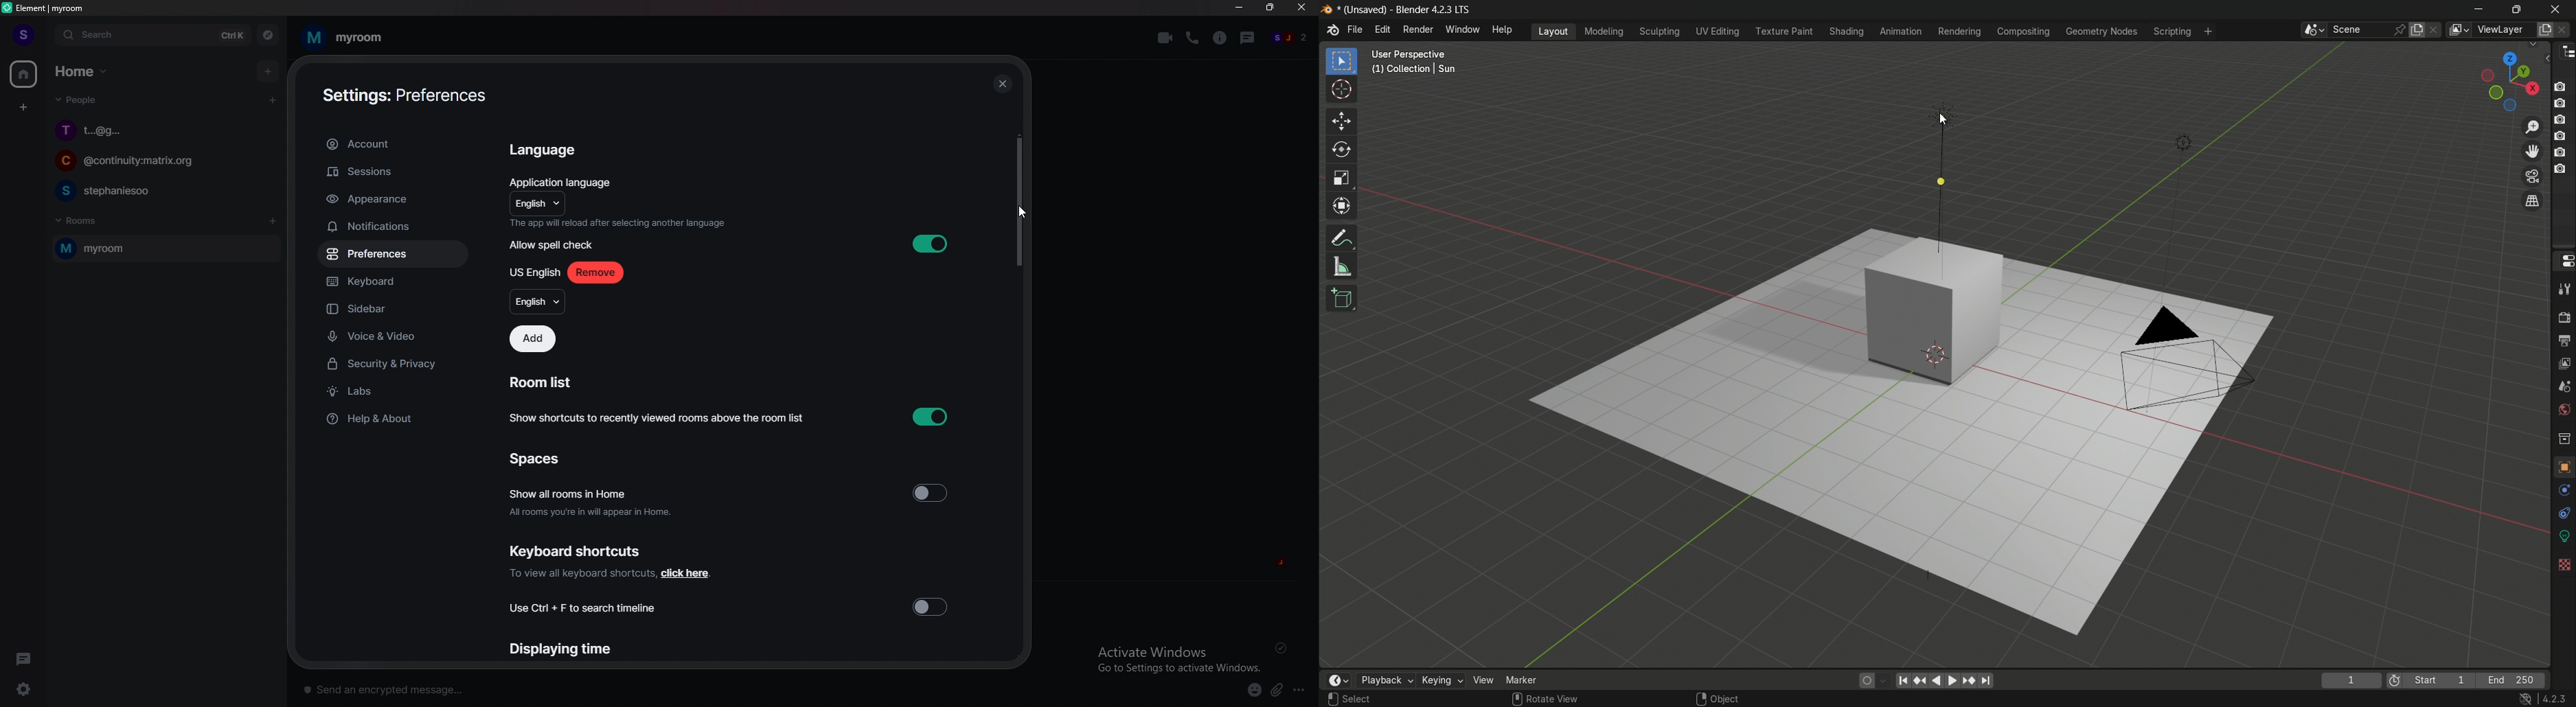 The height and width of the screenshot is (728, 2576). I want to click on , so click(1002, 83).